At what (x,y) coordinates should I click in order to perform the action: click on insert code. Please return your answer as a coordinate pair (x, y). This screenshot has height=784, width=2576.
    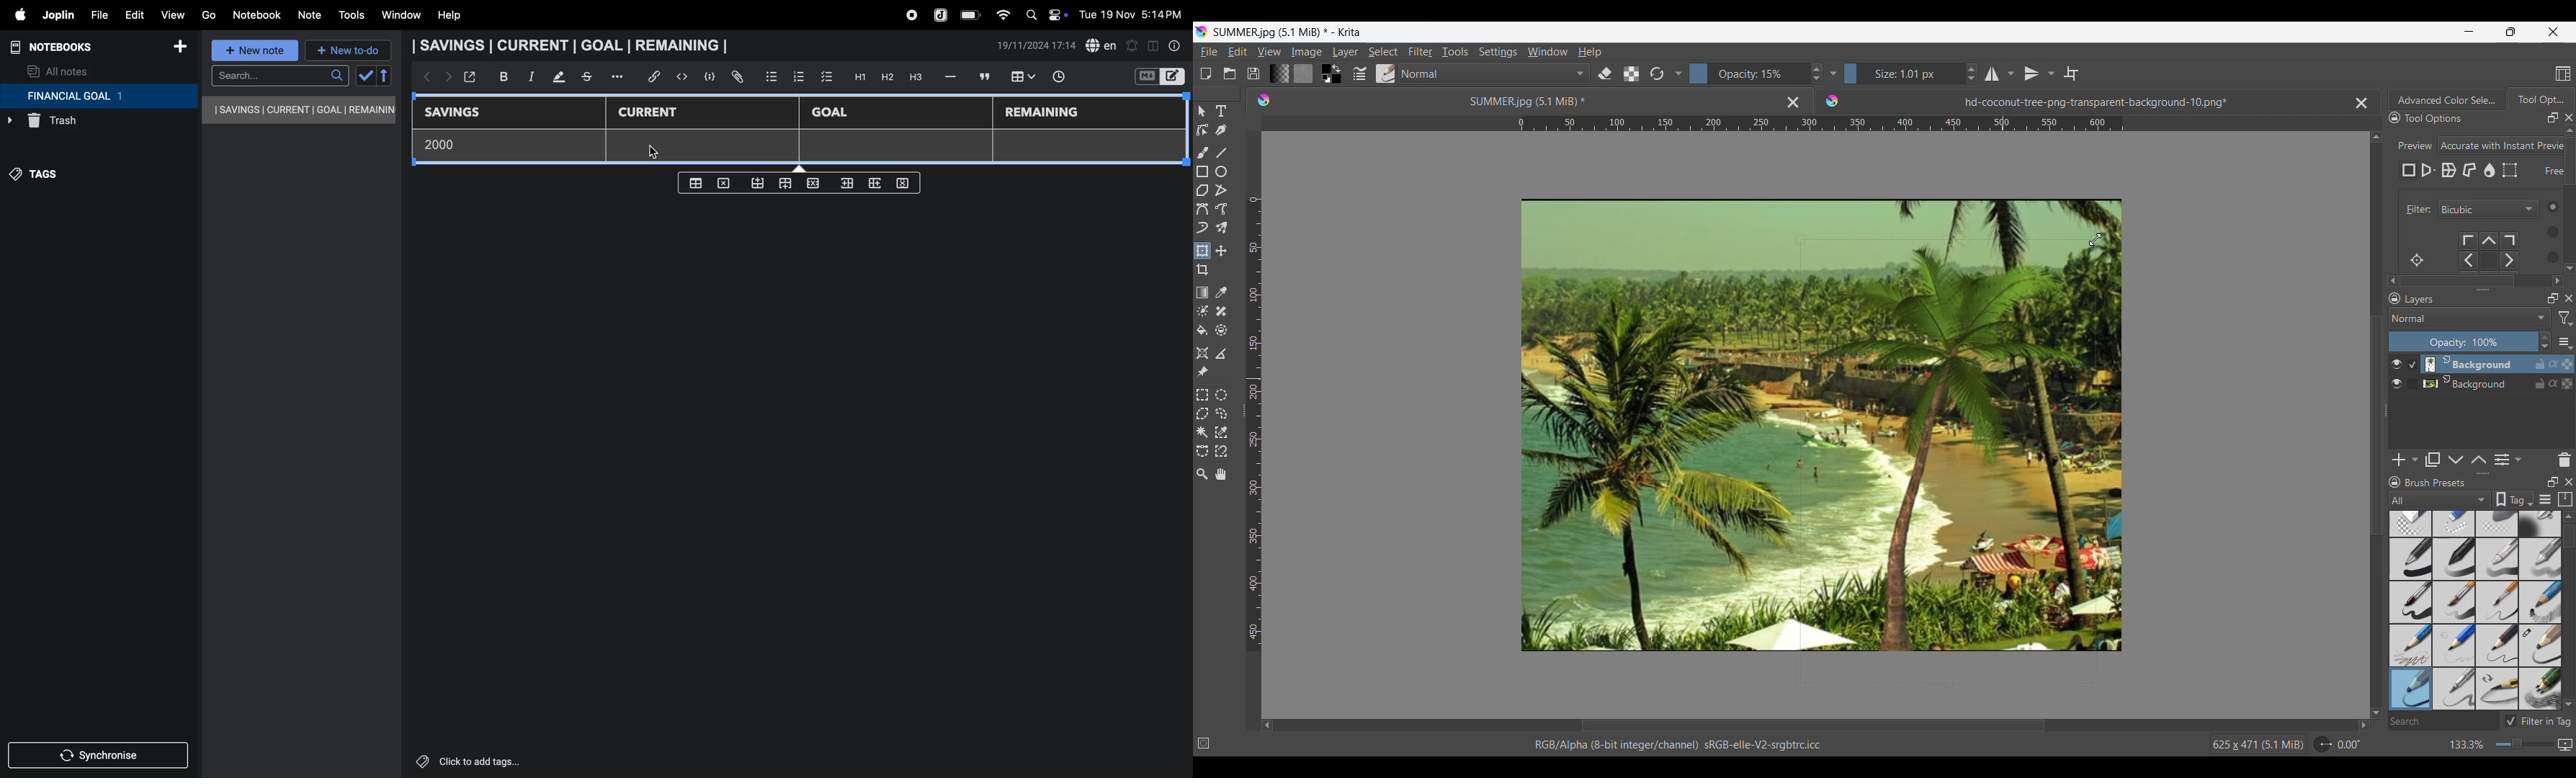
    Looking at the image, I should click on (682, 76).